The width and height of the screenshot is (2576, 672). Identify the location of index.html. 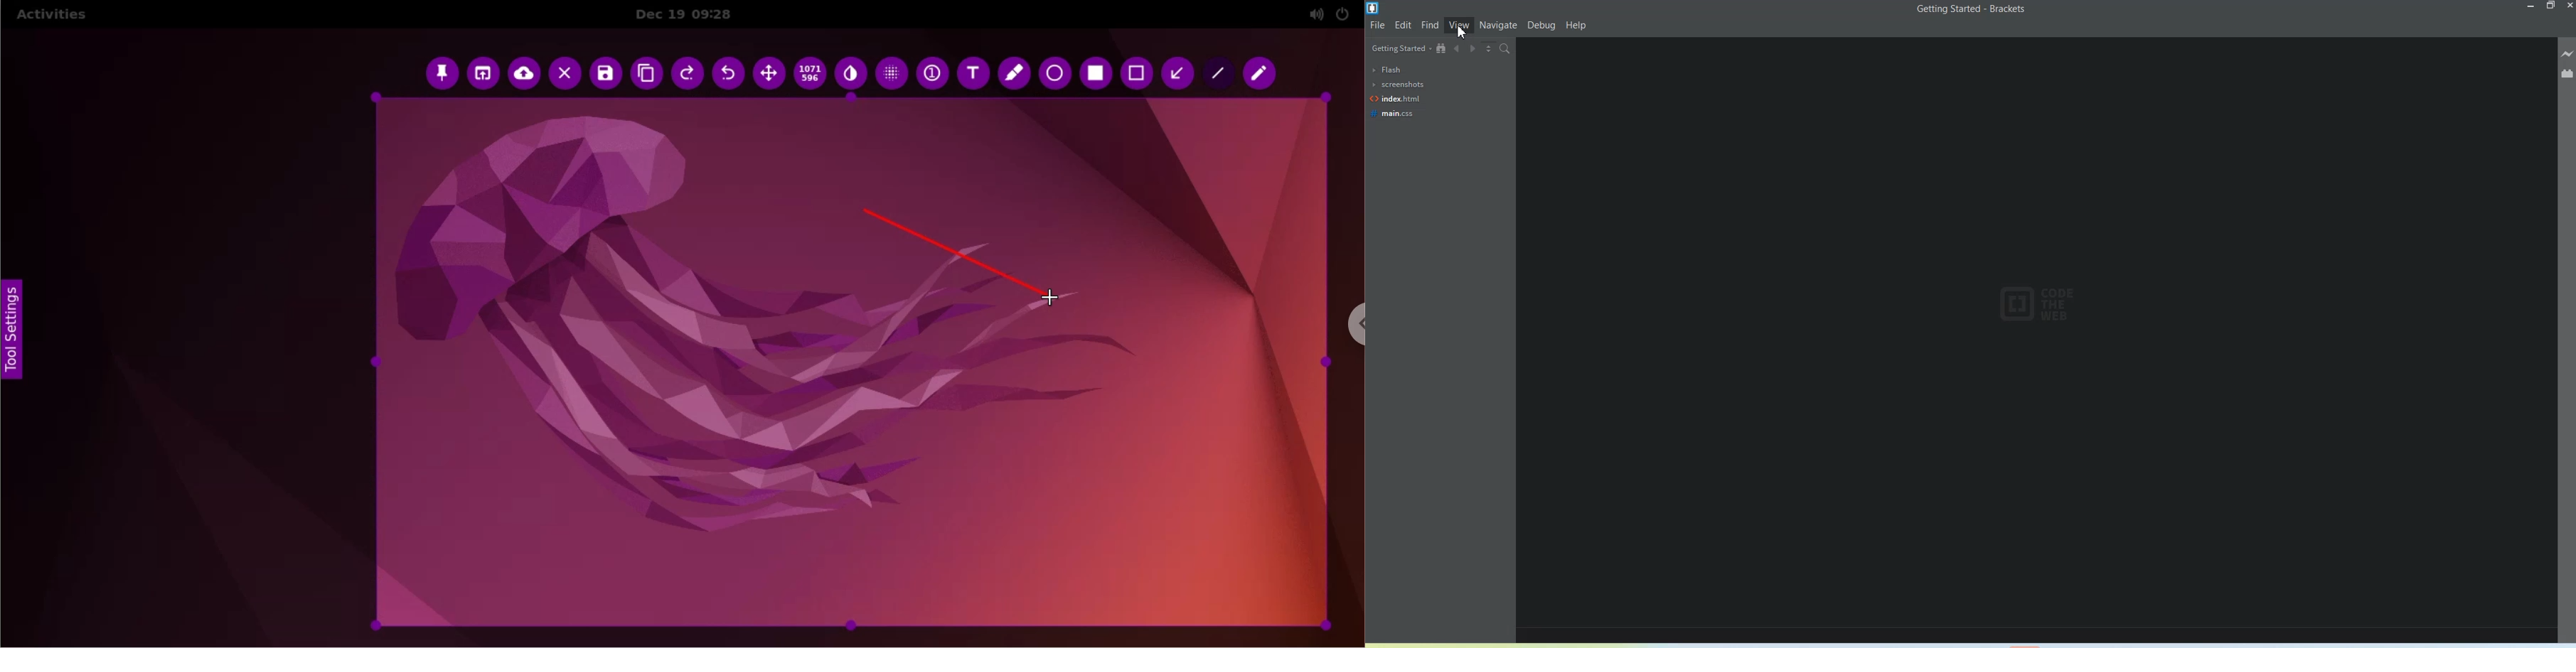
(1395, 99).